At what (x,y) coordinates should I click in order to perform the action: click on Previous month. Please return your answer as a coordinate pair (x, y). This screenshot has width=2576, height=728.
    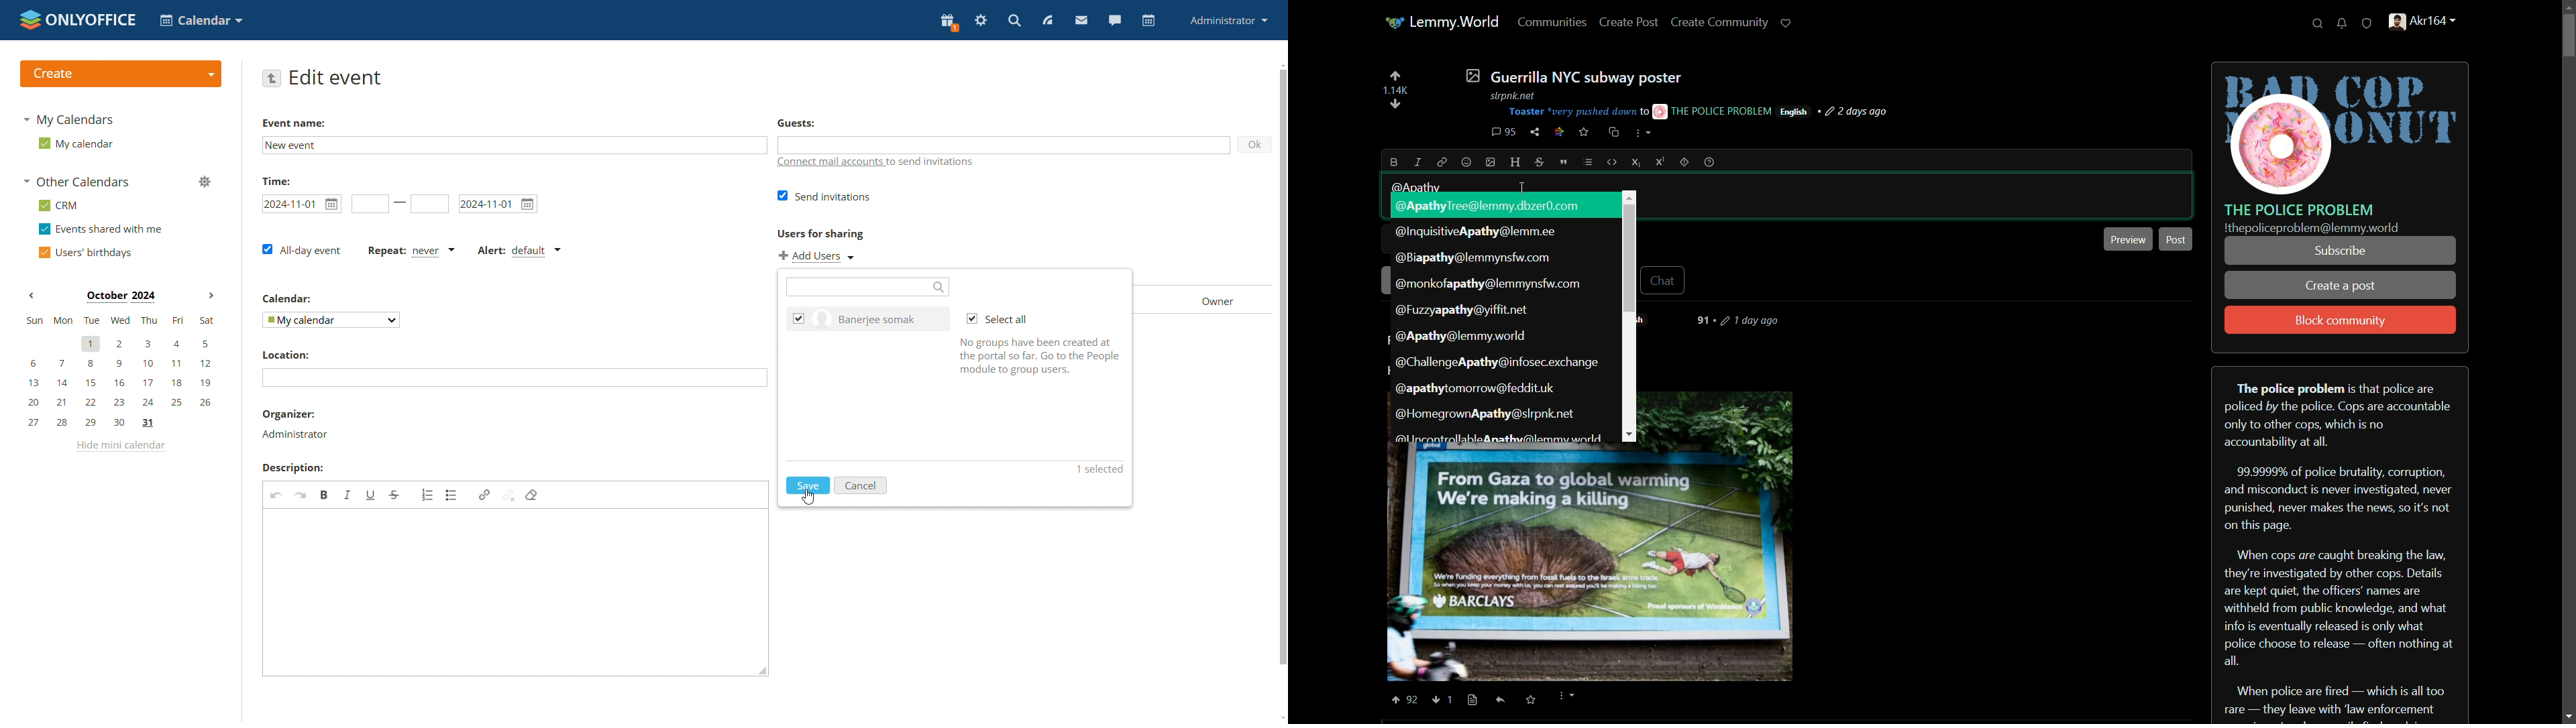
    Looking at the image, I should click on (32, 297).